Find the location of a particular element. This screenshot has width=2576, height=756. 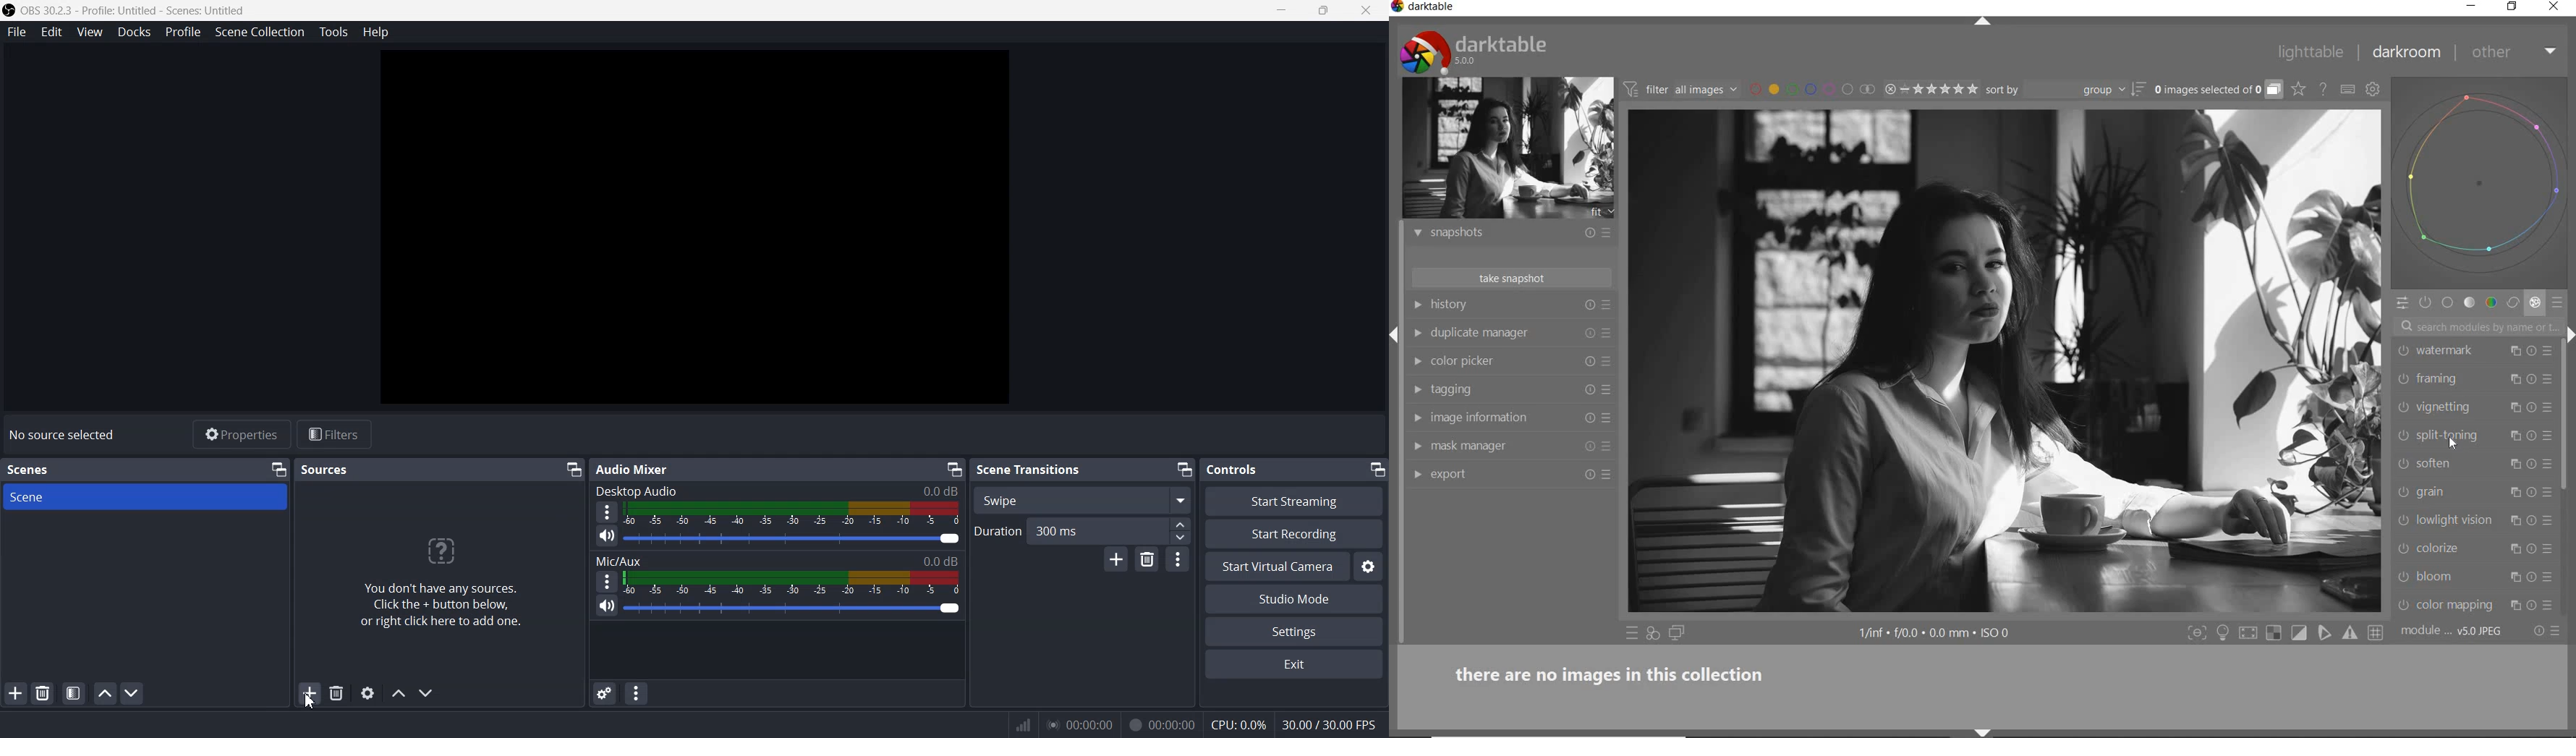

reset is located at coordinates (2533, 409).